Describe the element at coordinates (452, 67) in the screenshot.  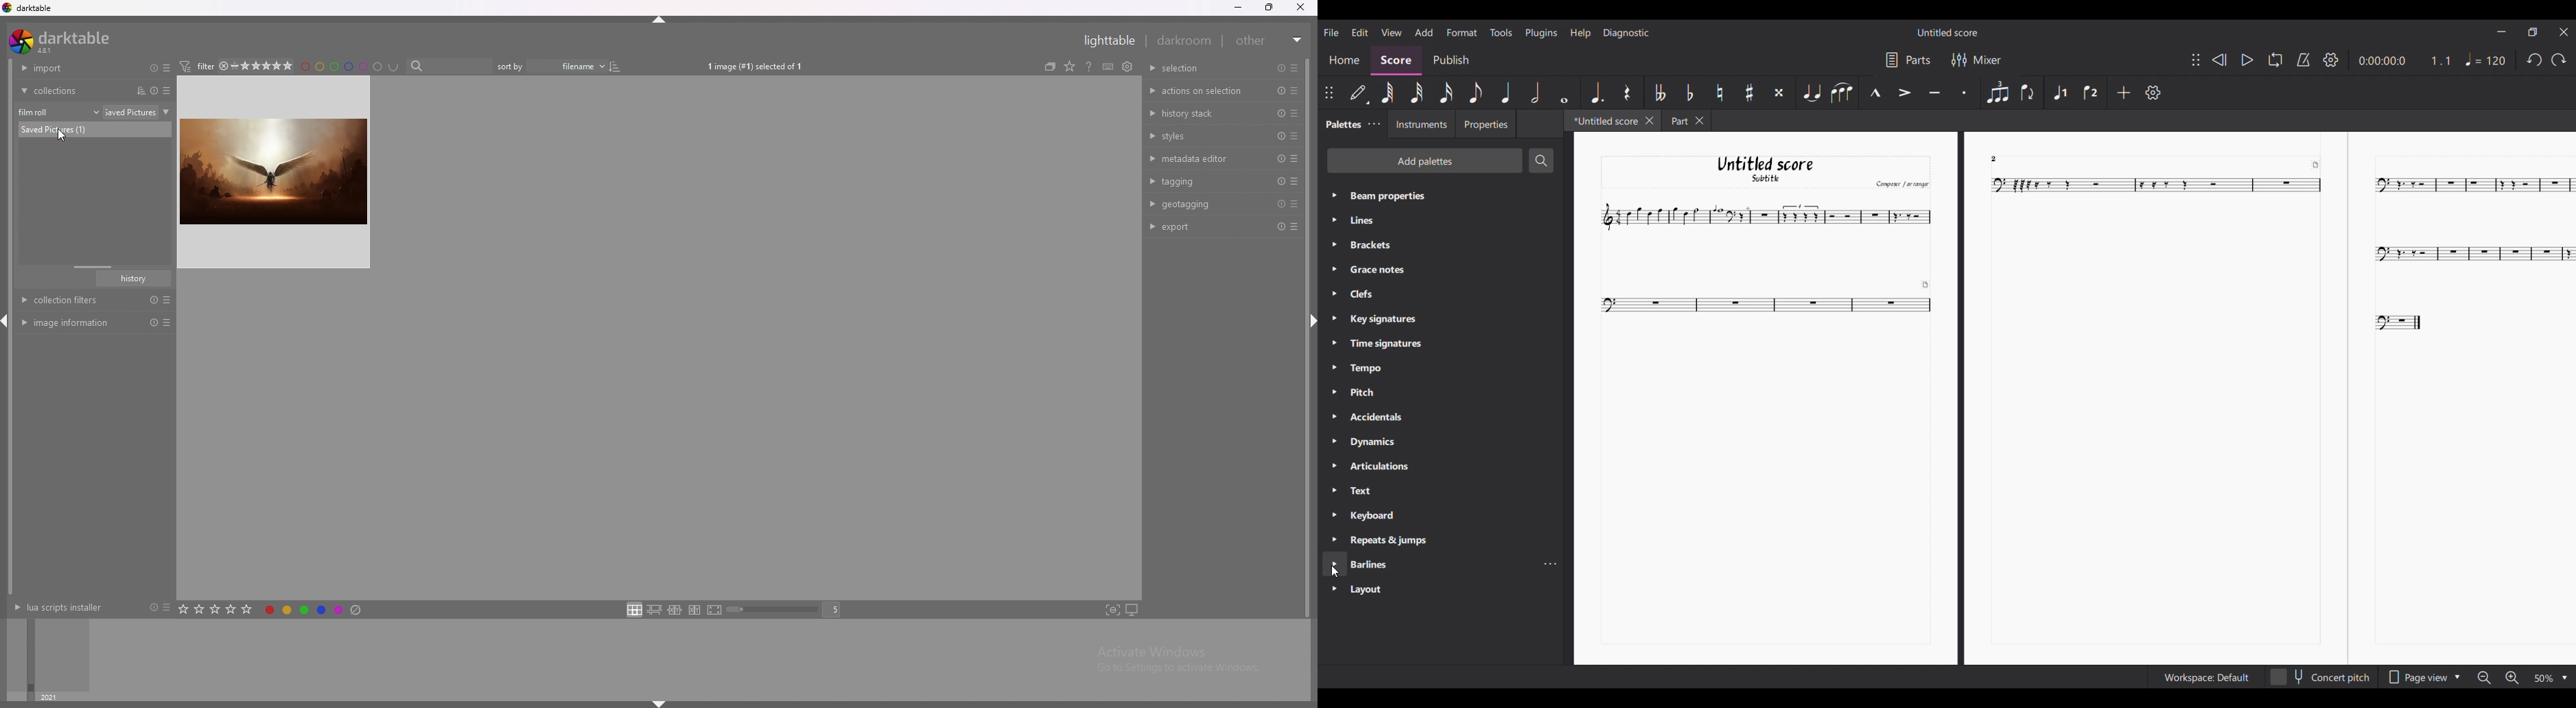
I see `search bar` at that location.